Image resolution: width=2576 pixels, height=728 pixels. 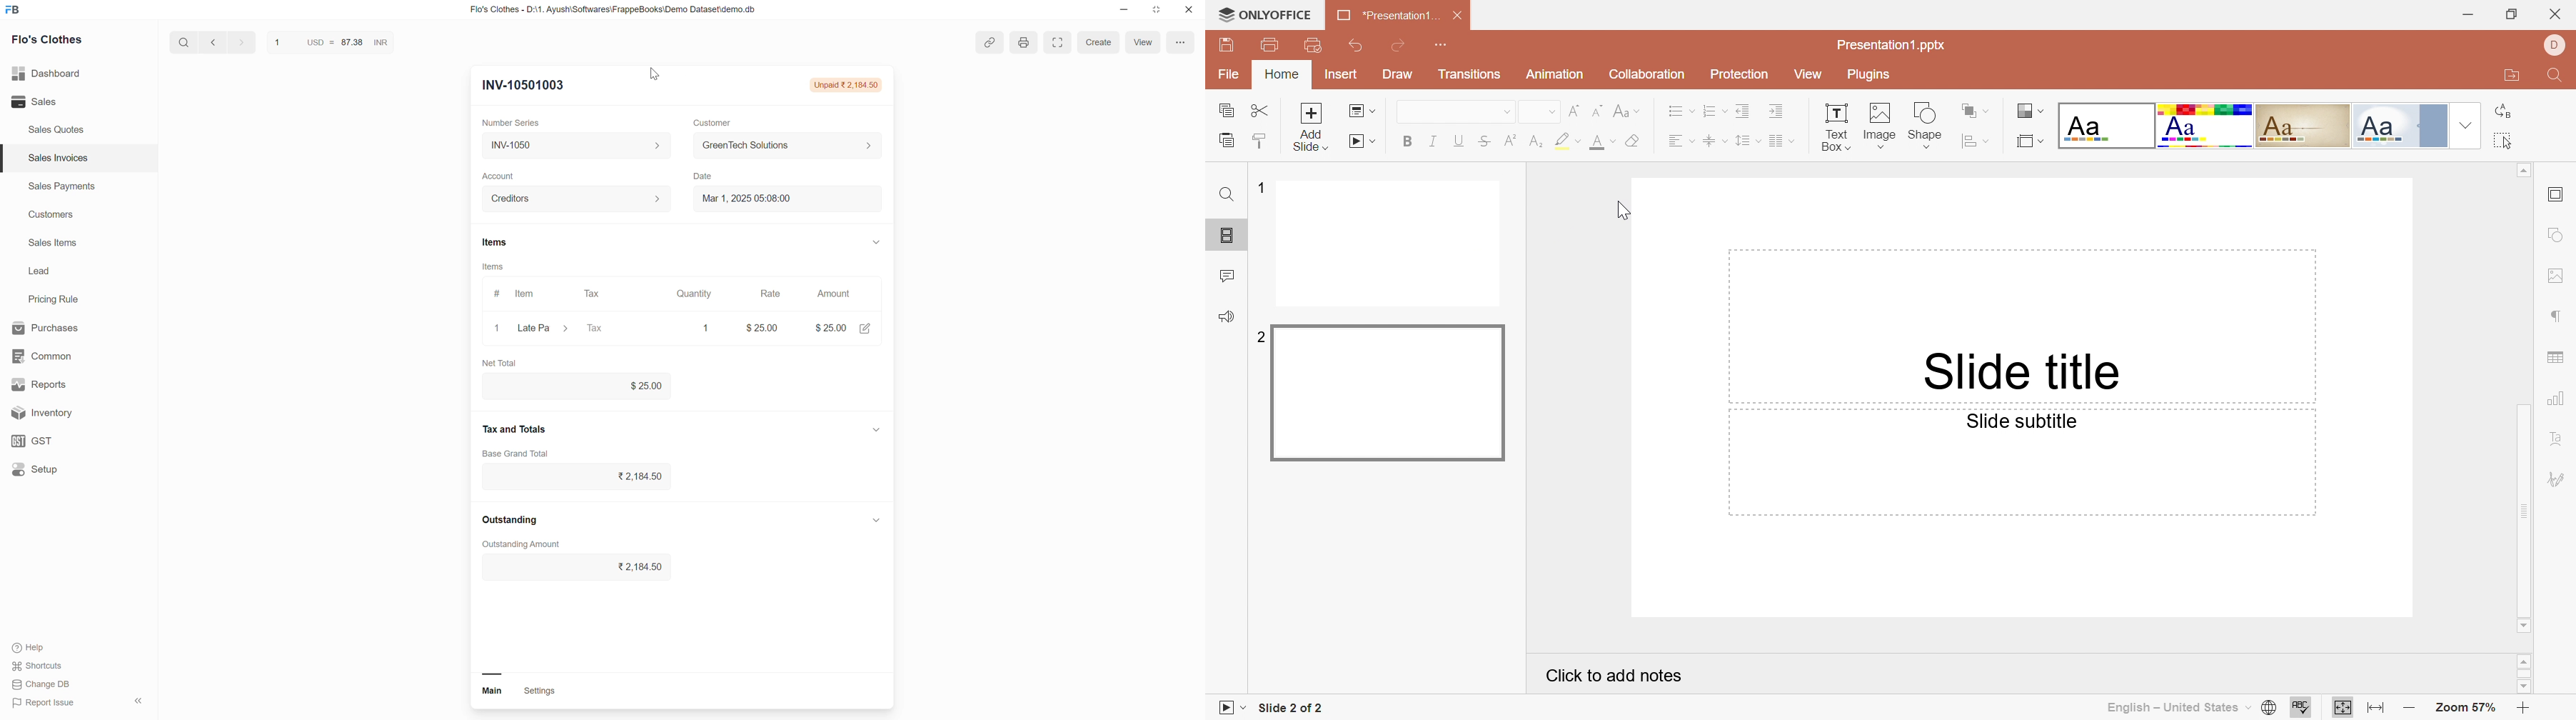 I want to click on Items, so click(x=505, y=242).